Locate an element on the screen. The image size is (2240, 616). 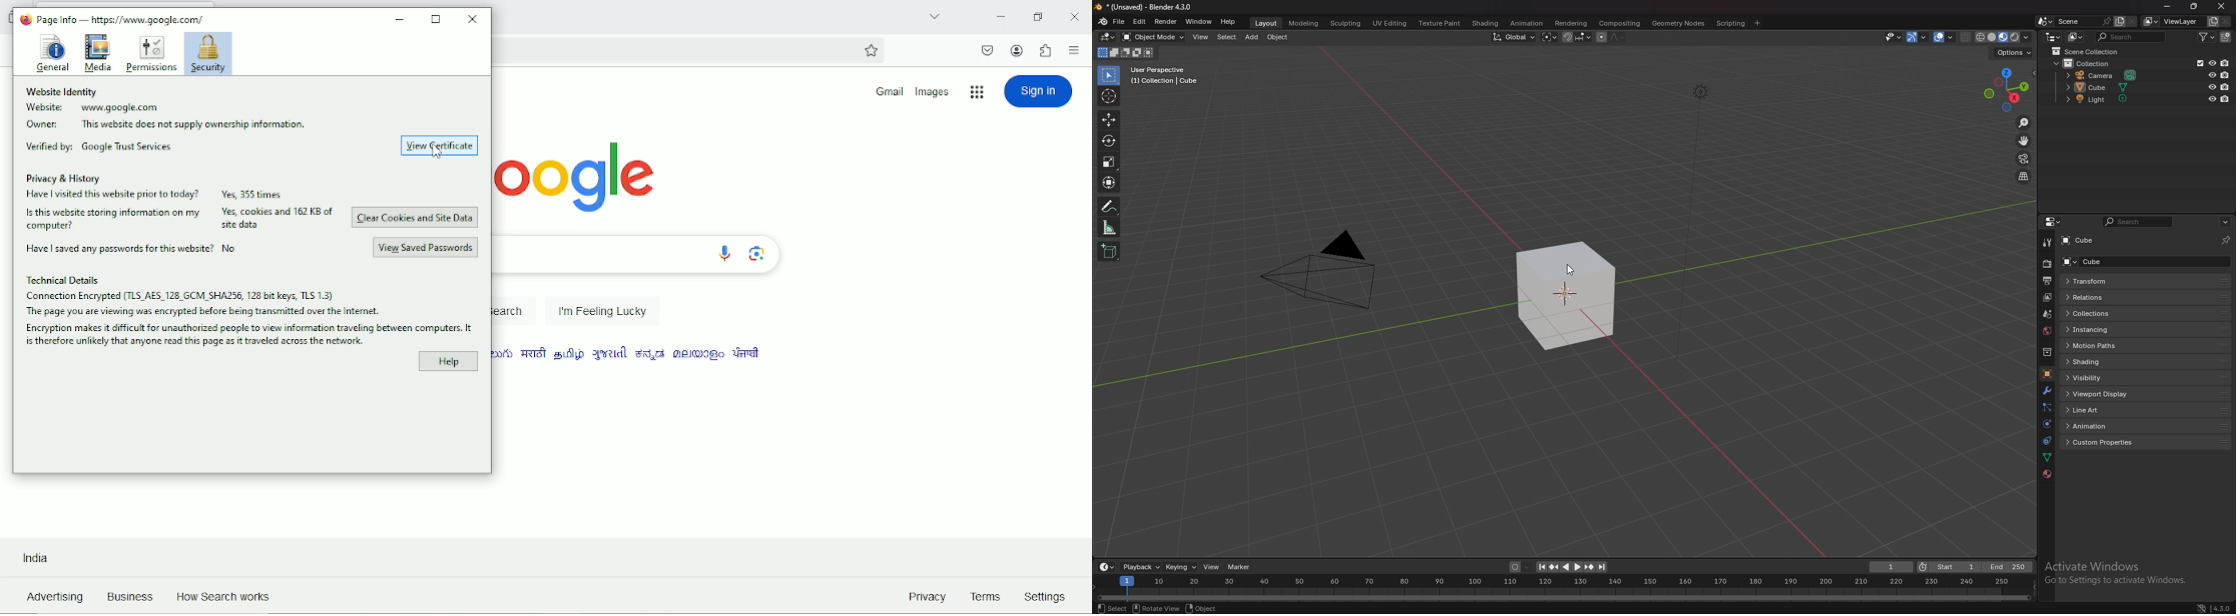
object is located at coordinates (1201, 608).